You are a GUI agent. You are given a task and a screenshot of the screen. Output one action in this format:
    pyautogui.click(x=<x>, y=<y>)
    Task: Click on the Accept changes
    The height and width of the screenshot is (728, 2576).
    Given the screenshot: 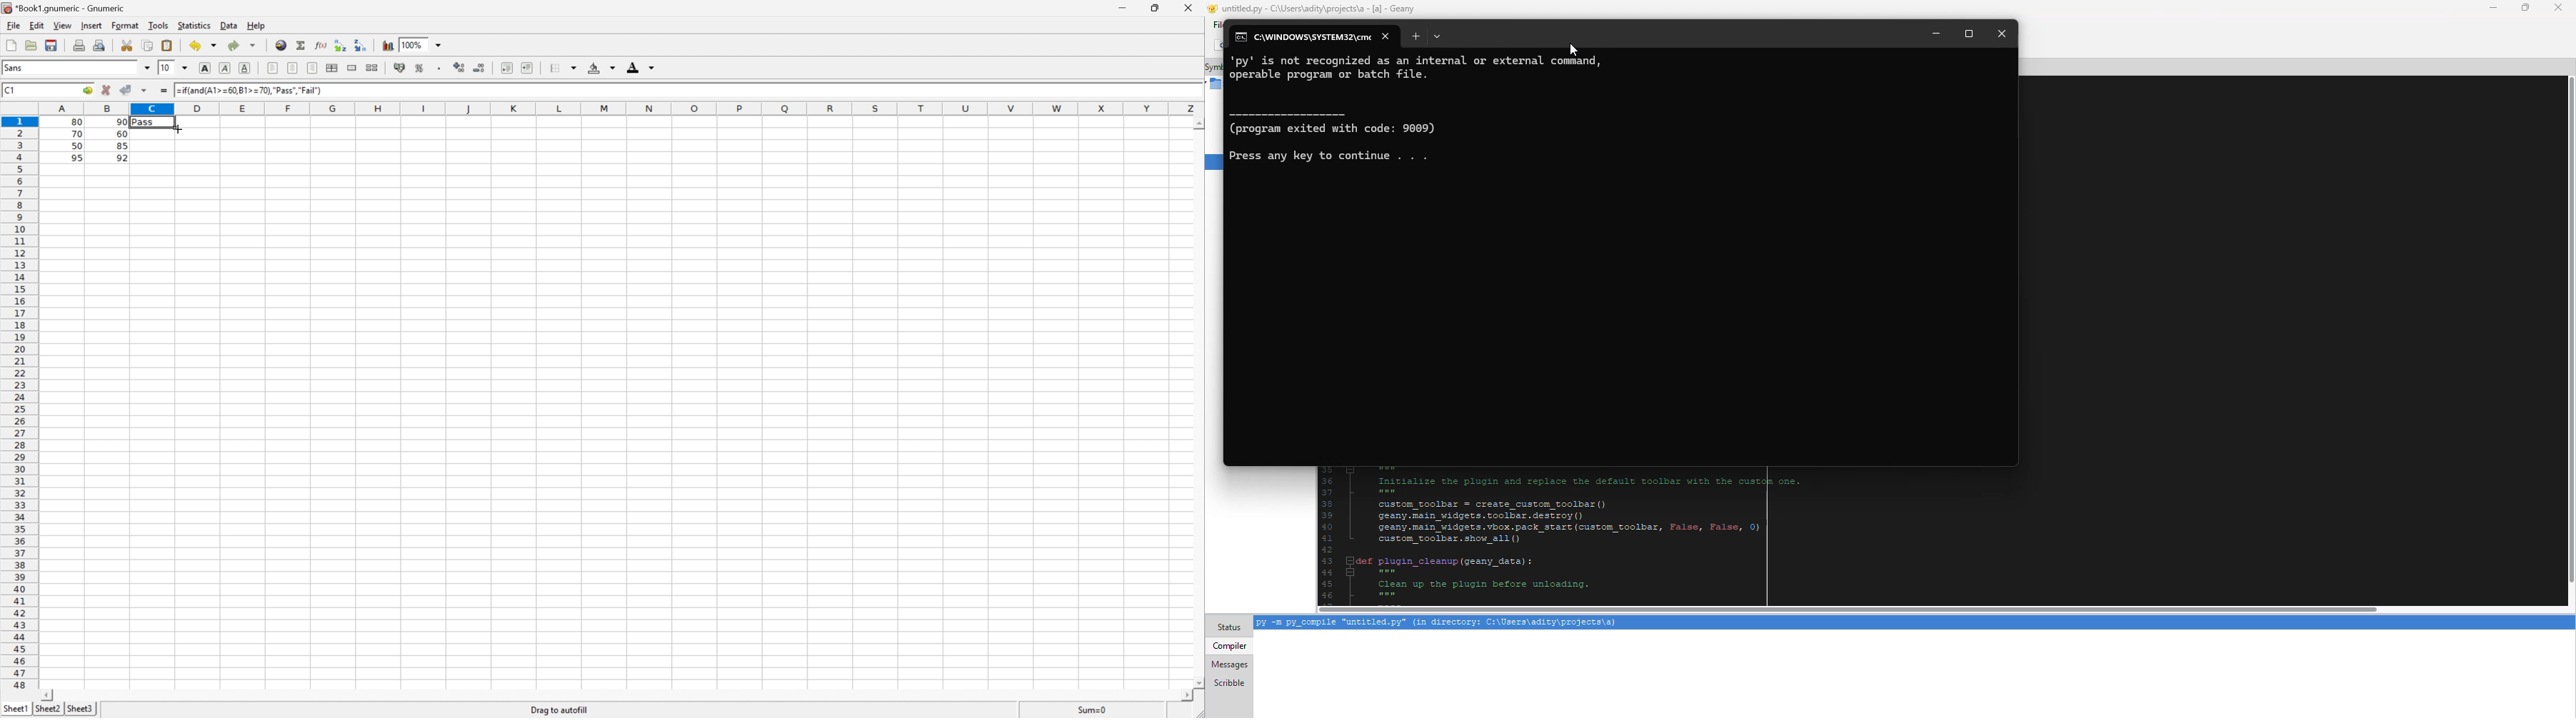 What is the action you would take?
    pyautogui.click(x=124, y=90)
    